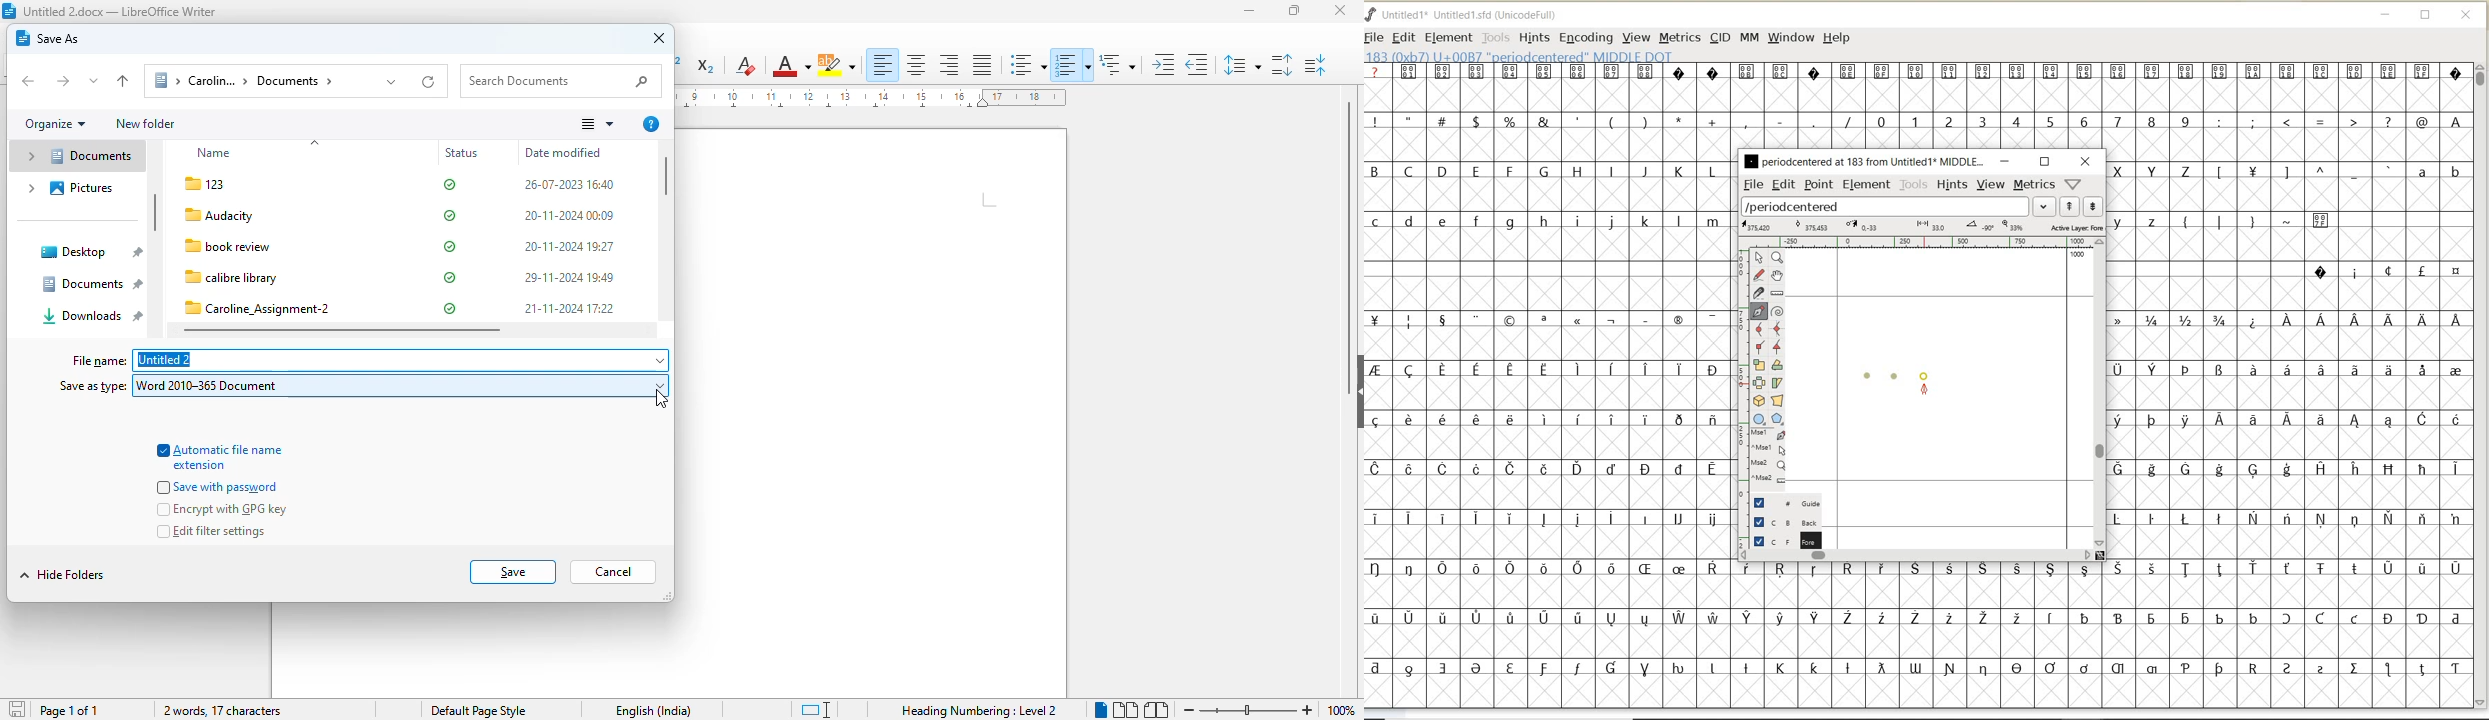 The width and height of the screenshot is (2492, 728). What do you see at coordinates (90, 283) in the screenshot?
I see `documents` at bounding box center [90, 283].